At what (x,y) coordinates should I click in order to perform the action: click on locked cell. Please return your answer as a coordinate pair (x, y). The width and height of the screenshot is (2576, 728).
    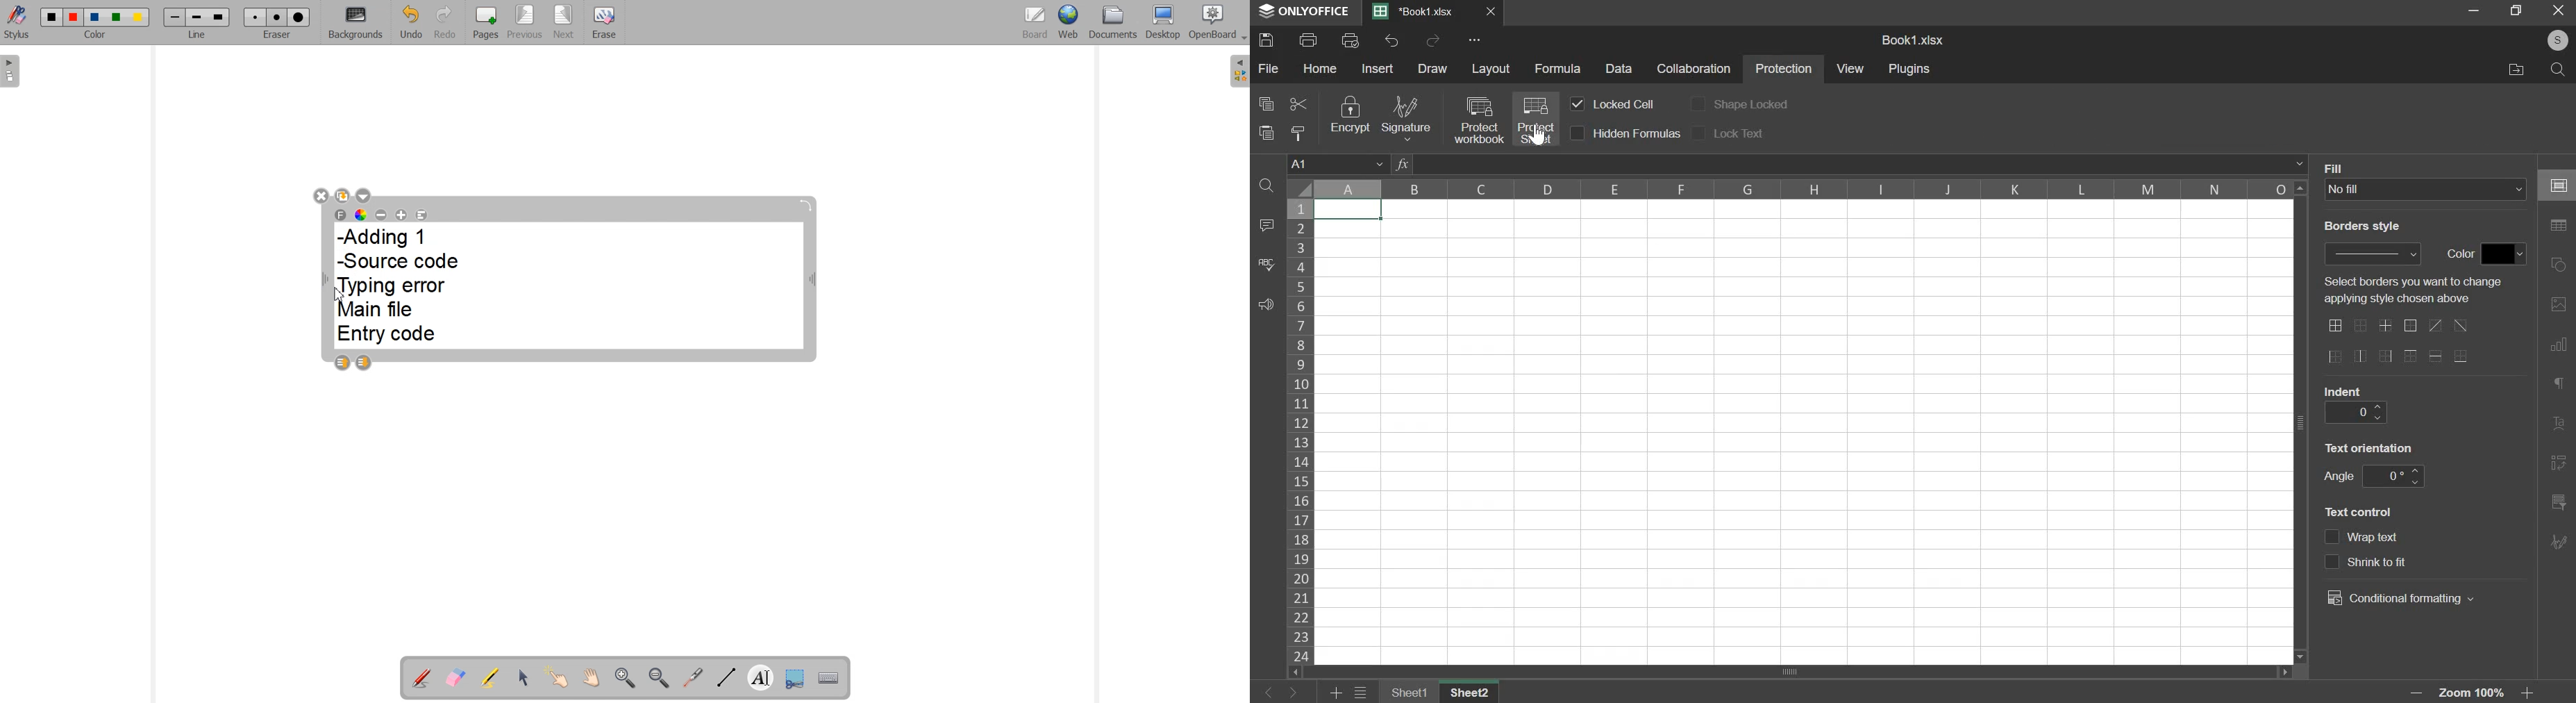
    Looking at the image, I should click on (1622, 104).